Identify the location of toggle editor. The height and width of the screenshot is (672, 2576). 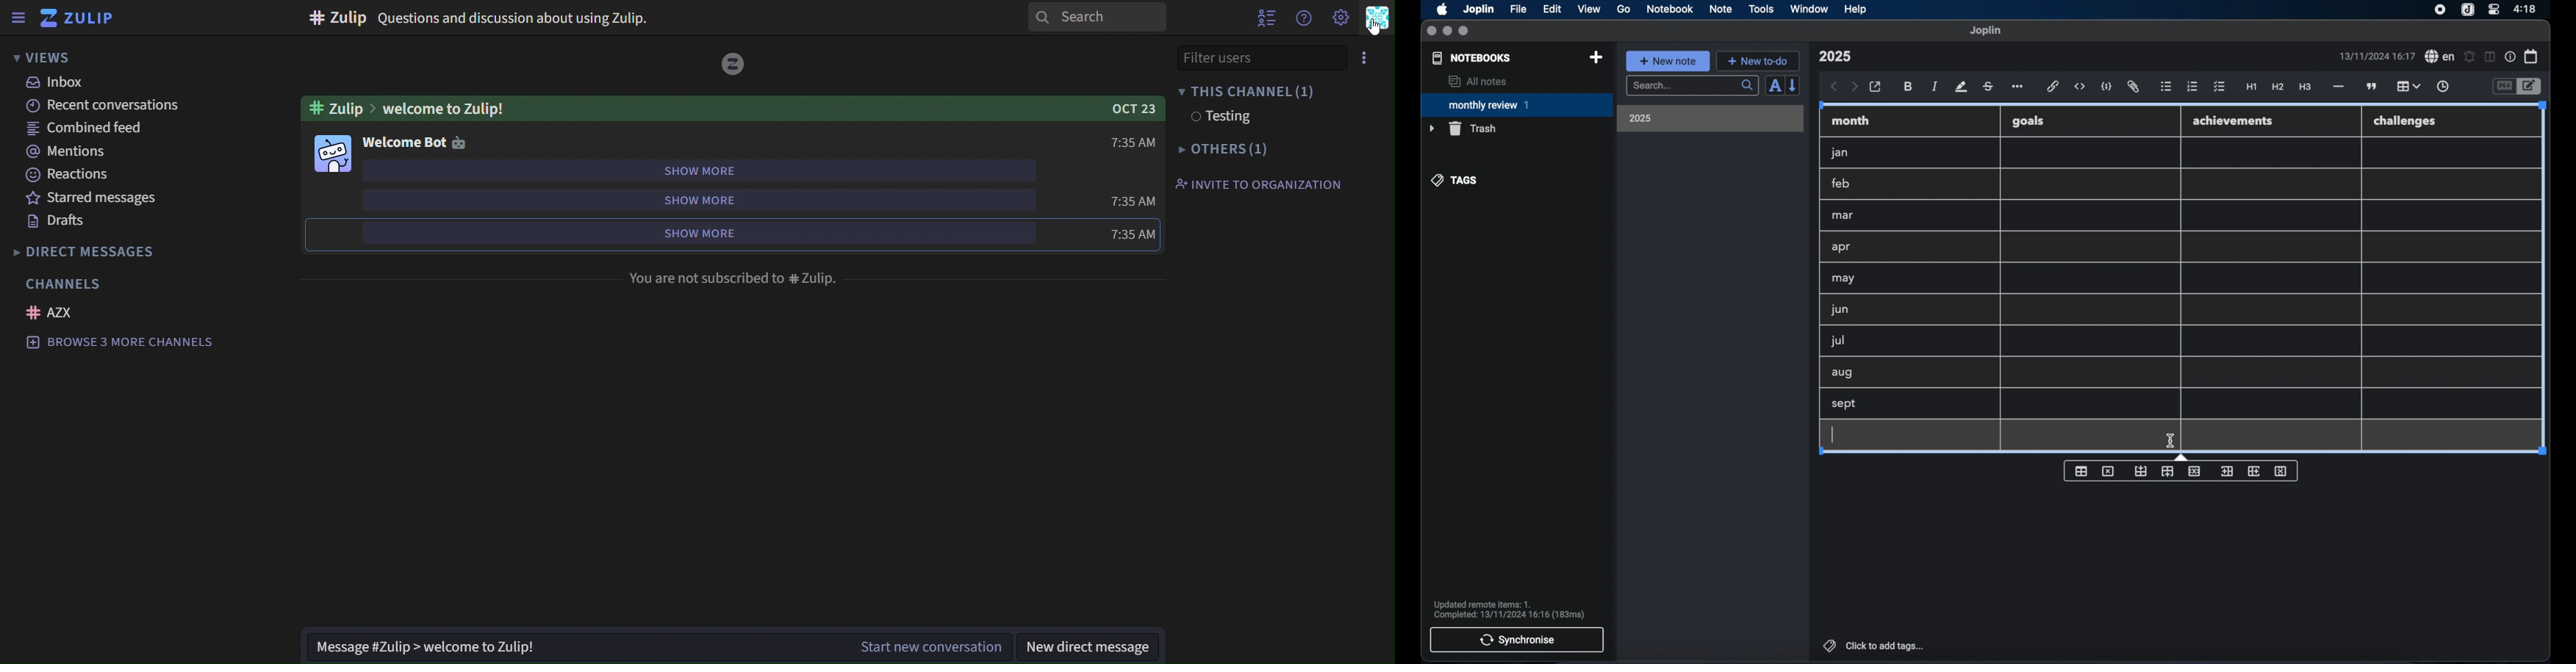
(2531, 87).